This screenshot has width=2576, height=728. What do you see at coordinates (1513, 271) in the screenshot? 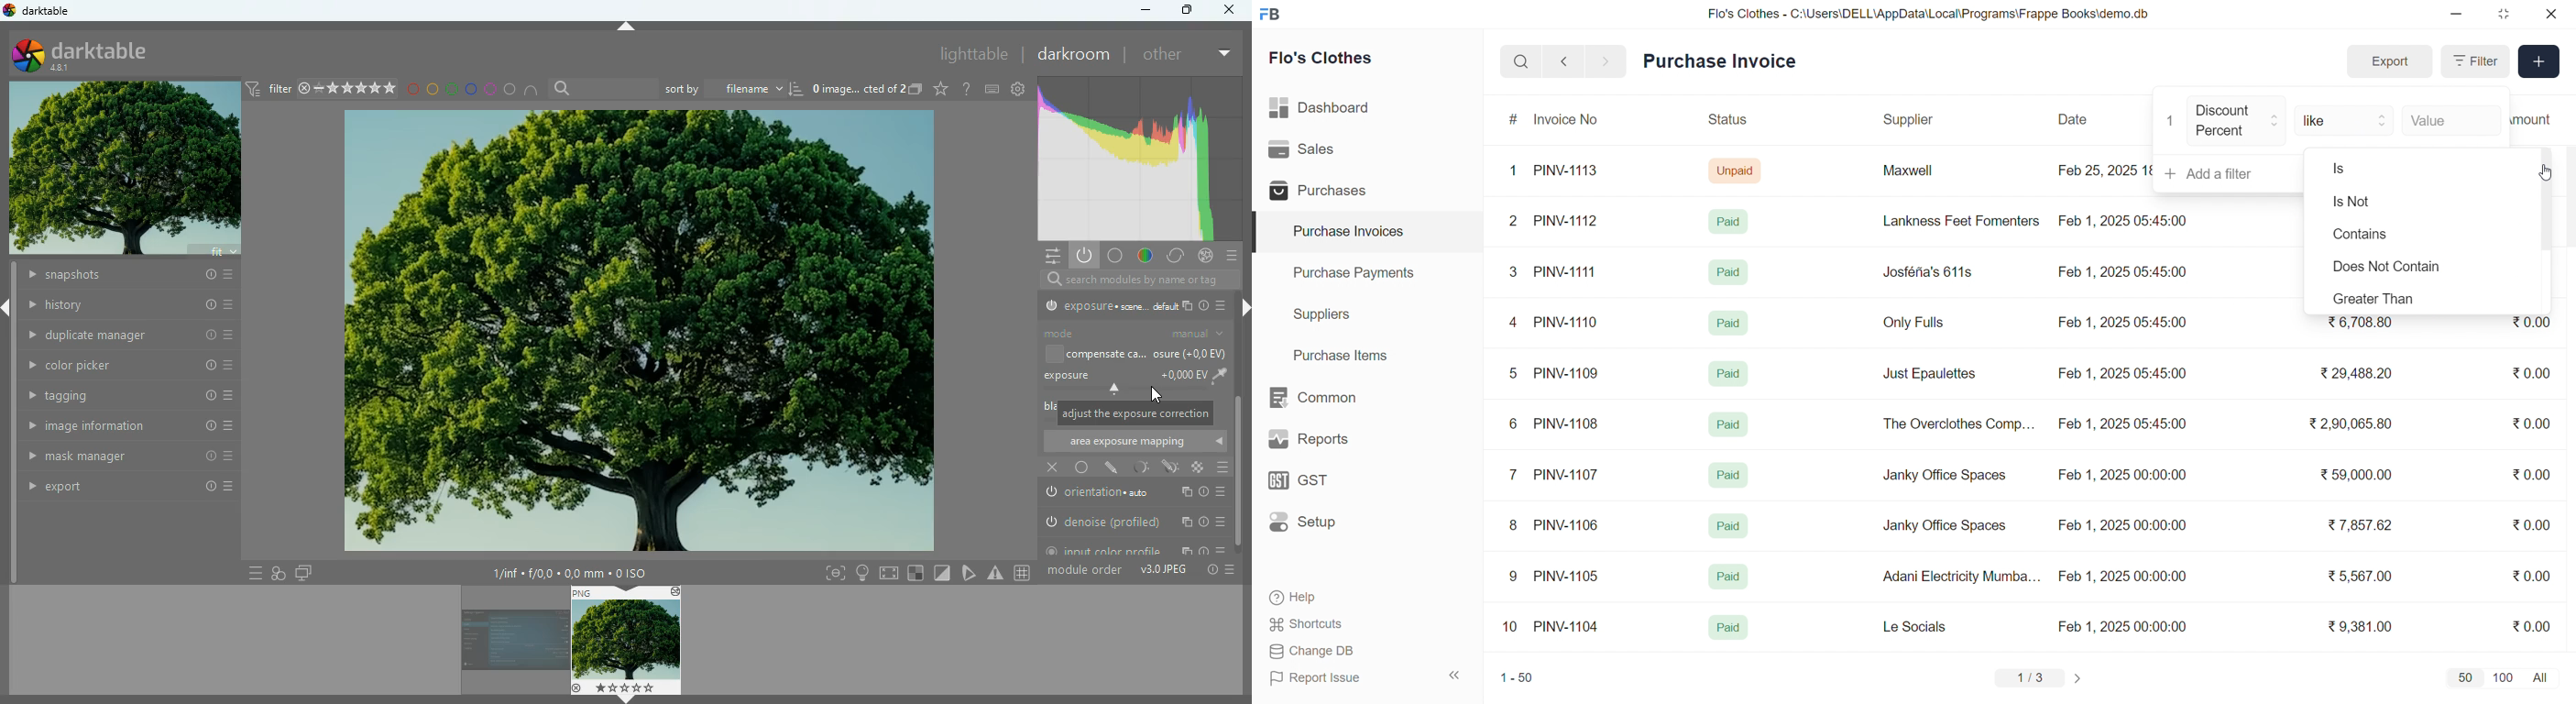
I see `3` at bounding box center [1513, 271].